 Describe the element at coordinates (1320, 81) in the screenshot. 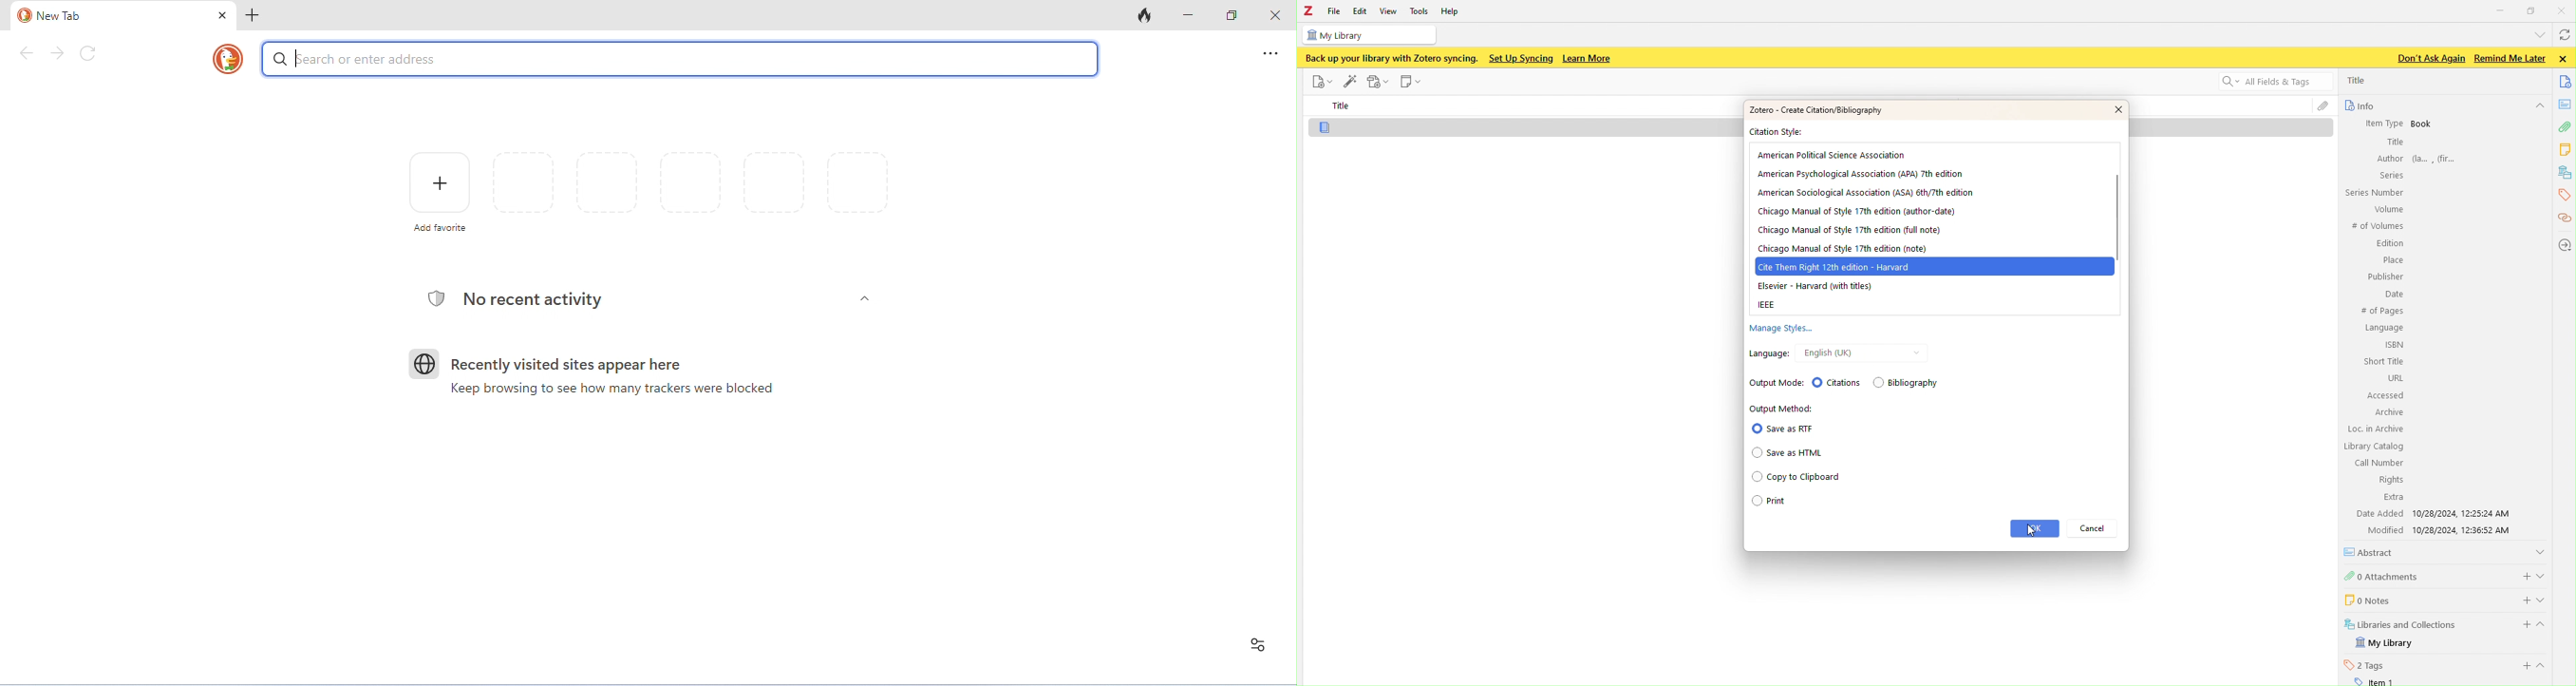

I see `File` at that location.